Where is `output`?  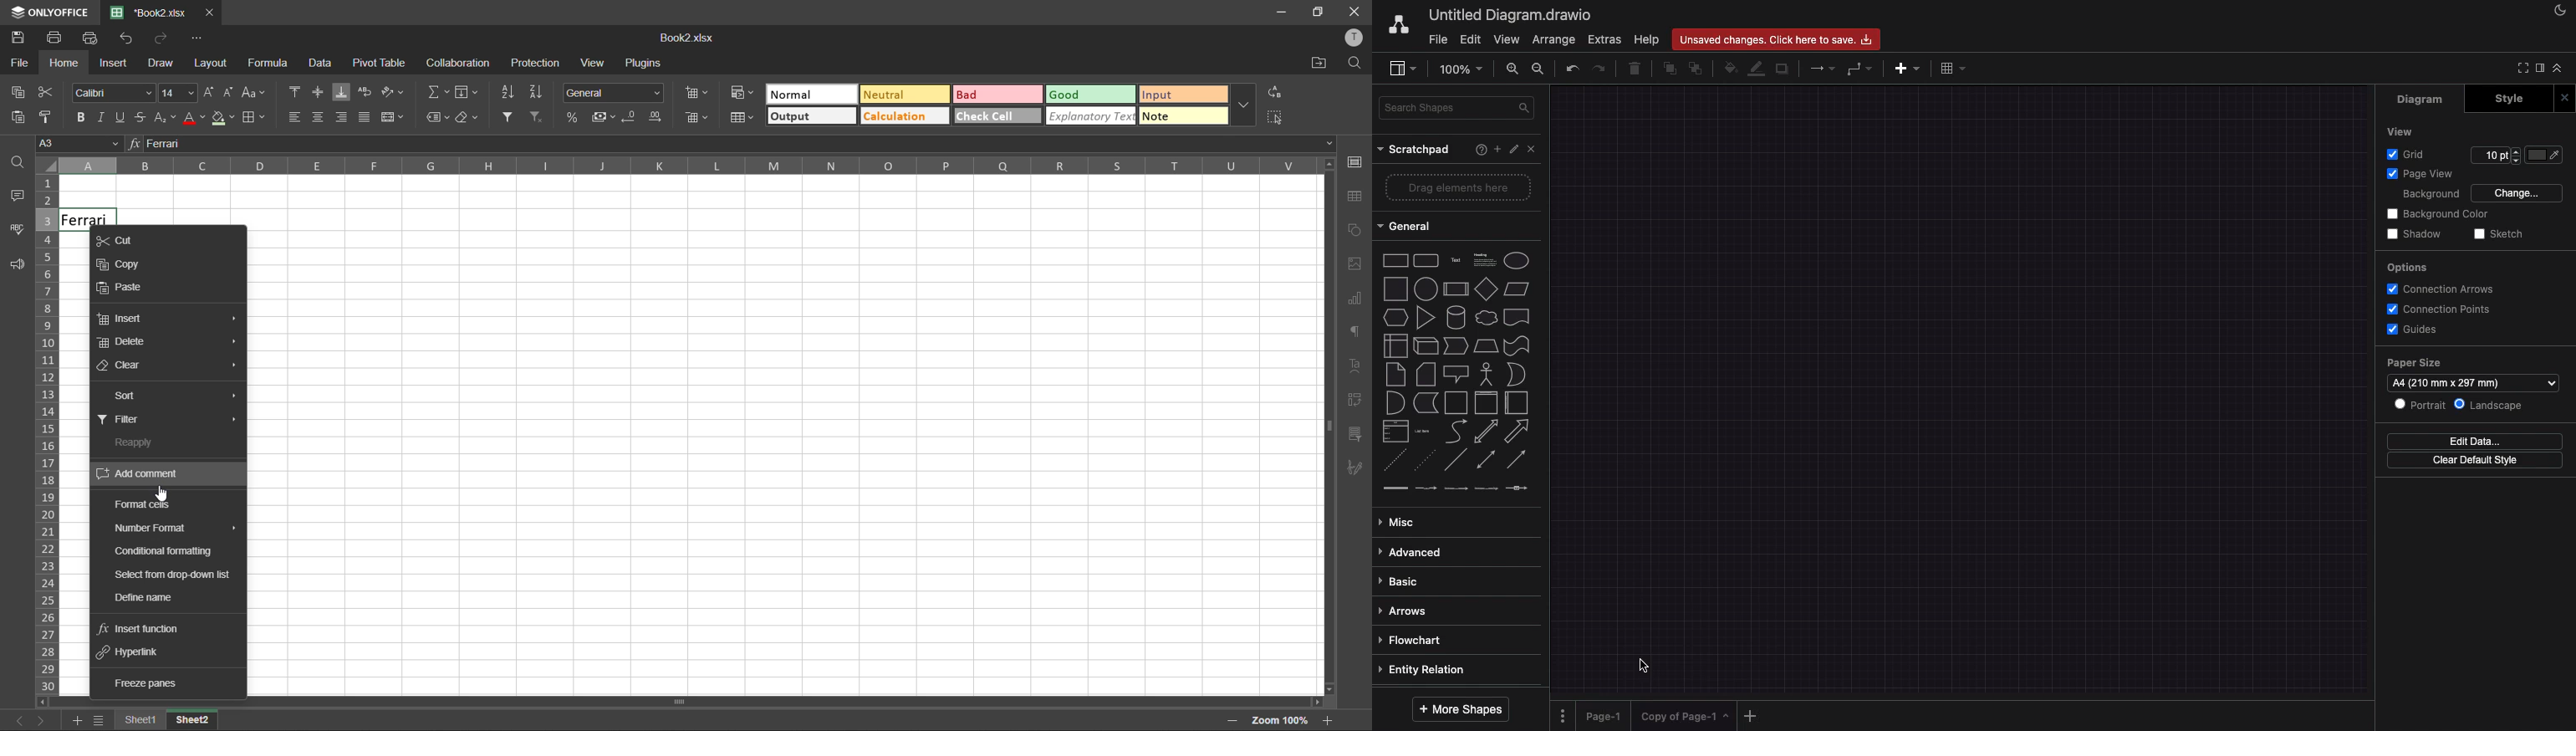
output is located at coordinates (810, 116).